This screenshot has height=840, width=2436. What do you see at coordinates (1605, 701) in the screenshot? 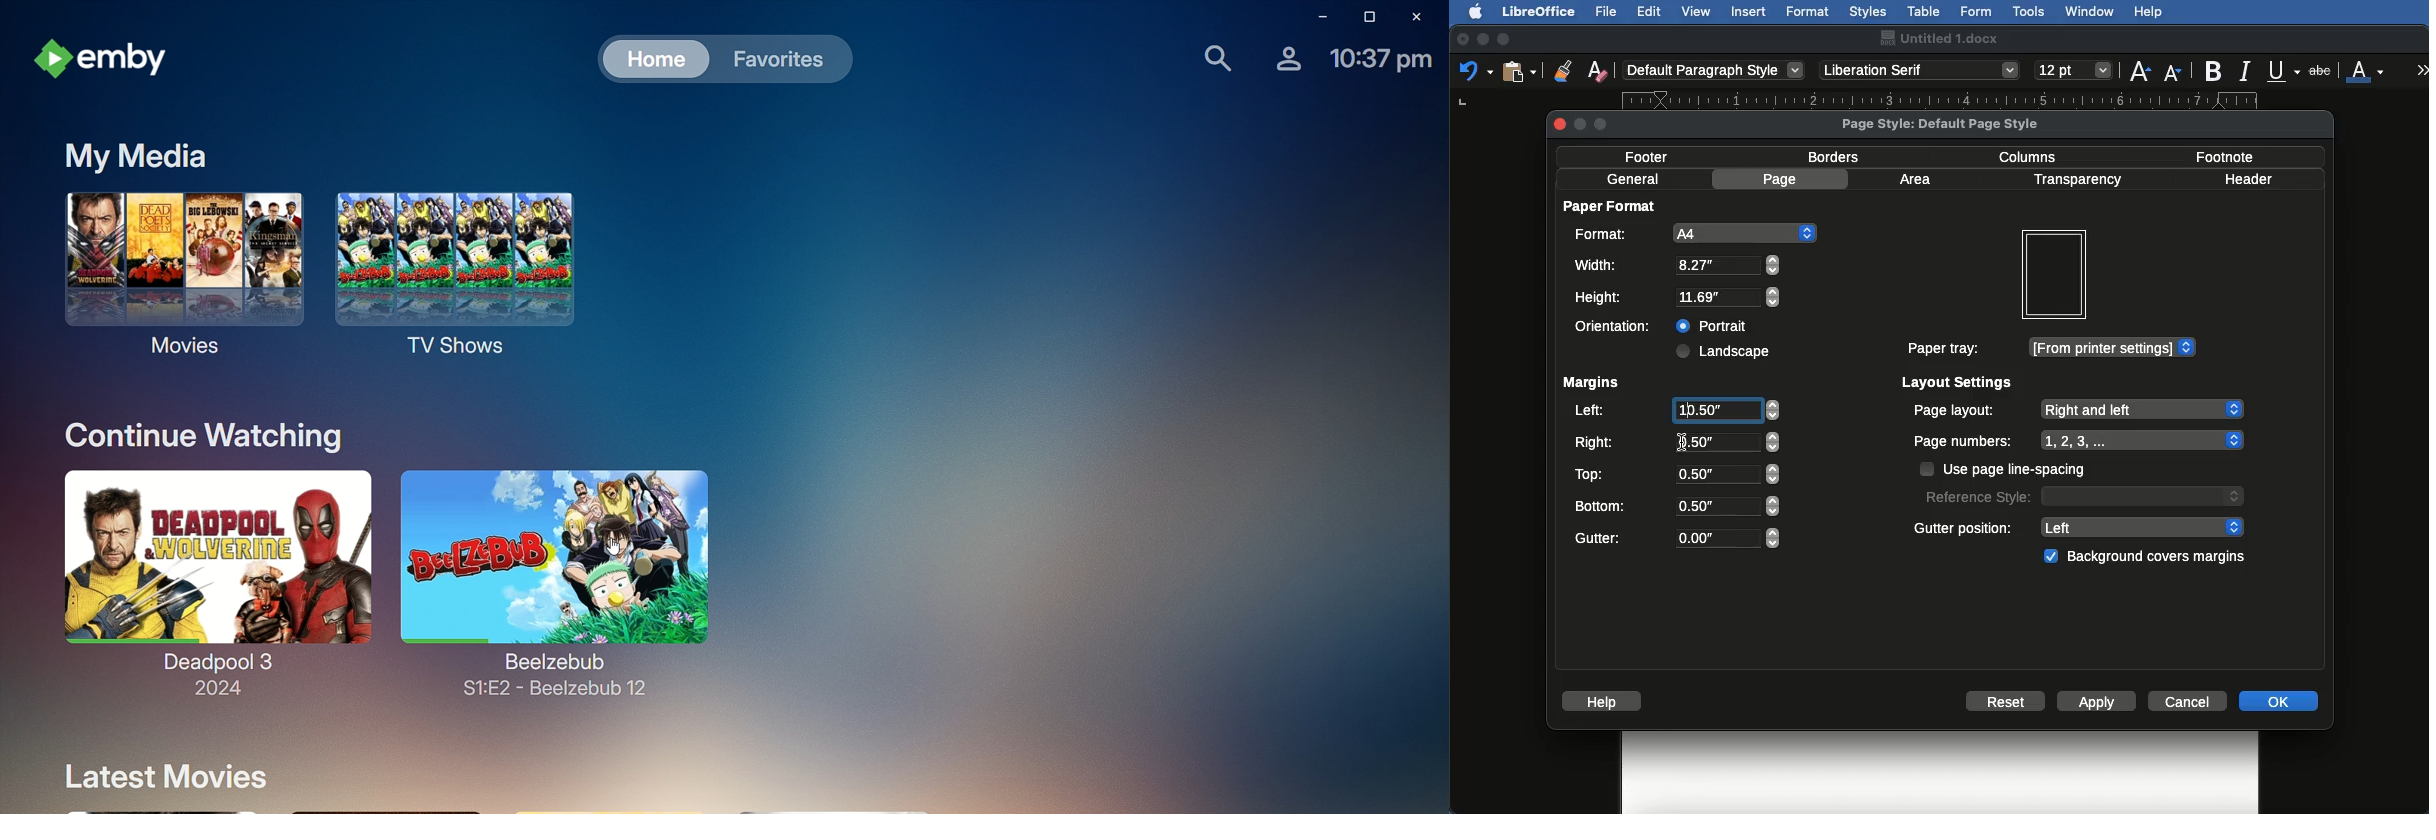
I see `Help` at bounding box center [1605, 701].